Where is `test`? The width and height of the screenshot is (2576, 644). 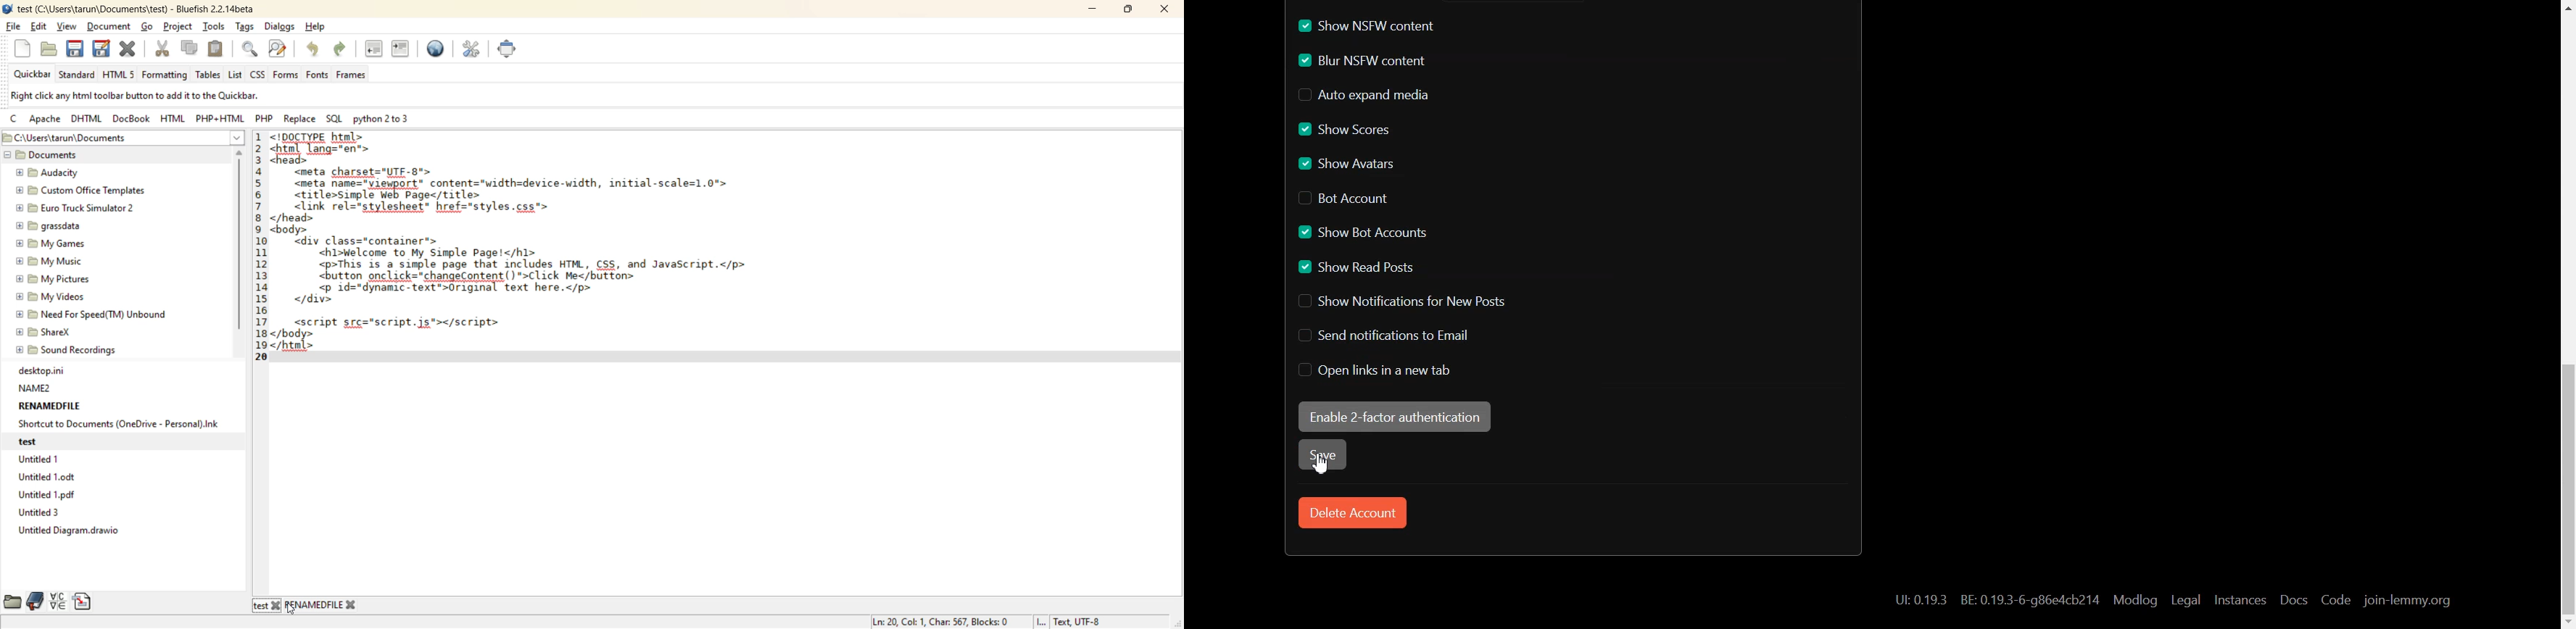 test is located at coordinates (28, 443).